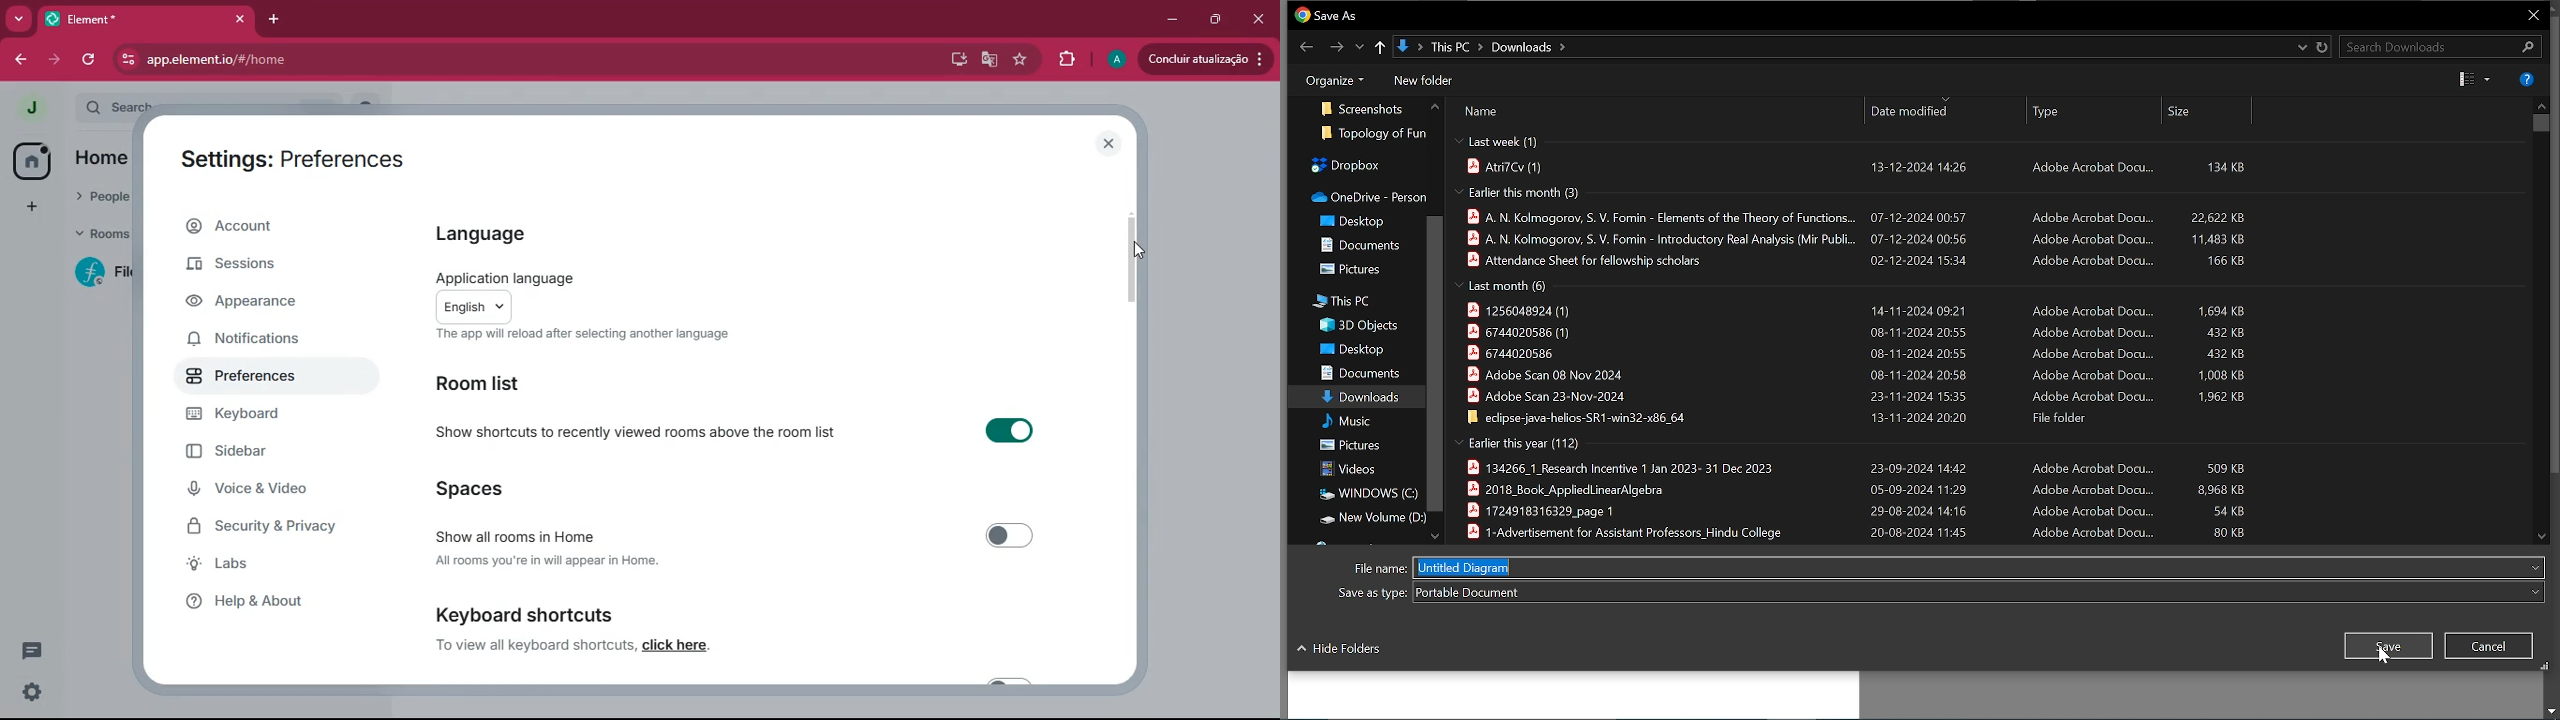 This screenshot has width=2576, height=728. I want to click on Adobe Acrobat Docu..., so click(2089, 168).